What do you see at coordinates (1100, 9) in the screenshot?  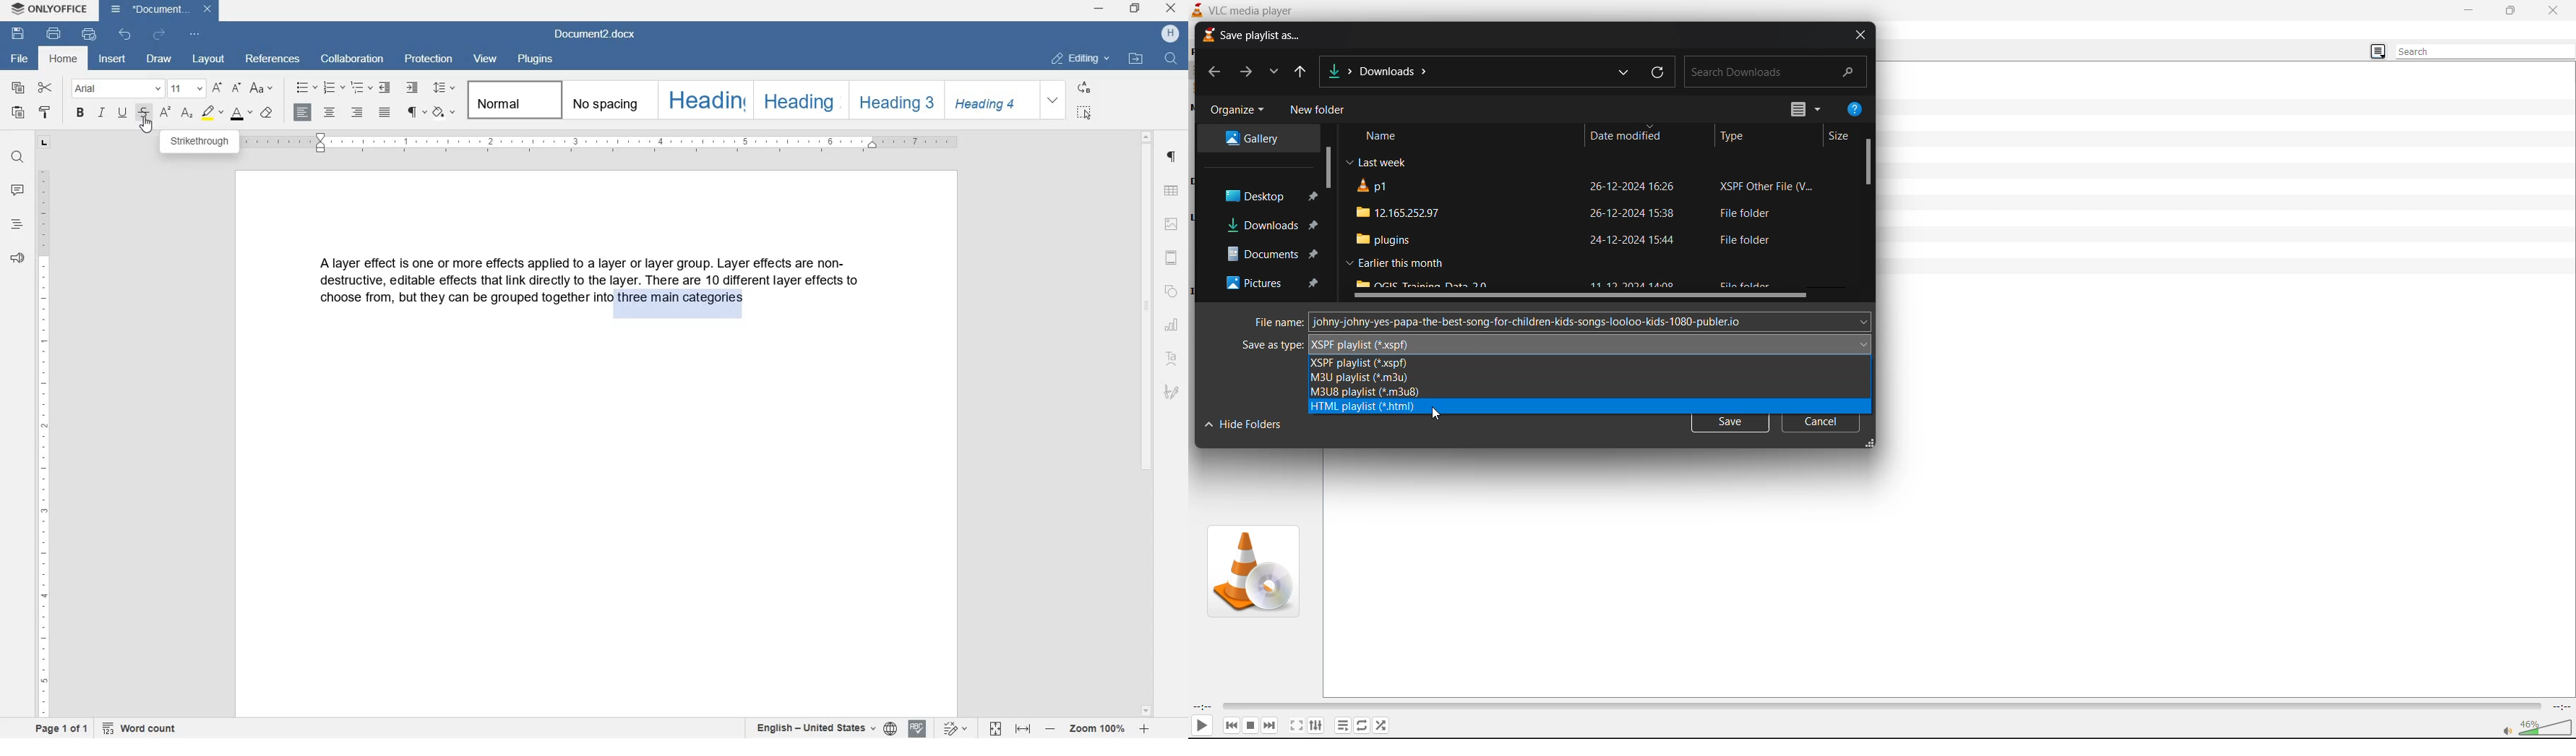 I see `minimize` at bounding box center [1100, 9].